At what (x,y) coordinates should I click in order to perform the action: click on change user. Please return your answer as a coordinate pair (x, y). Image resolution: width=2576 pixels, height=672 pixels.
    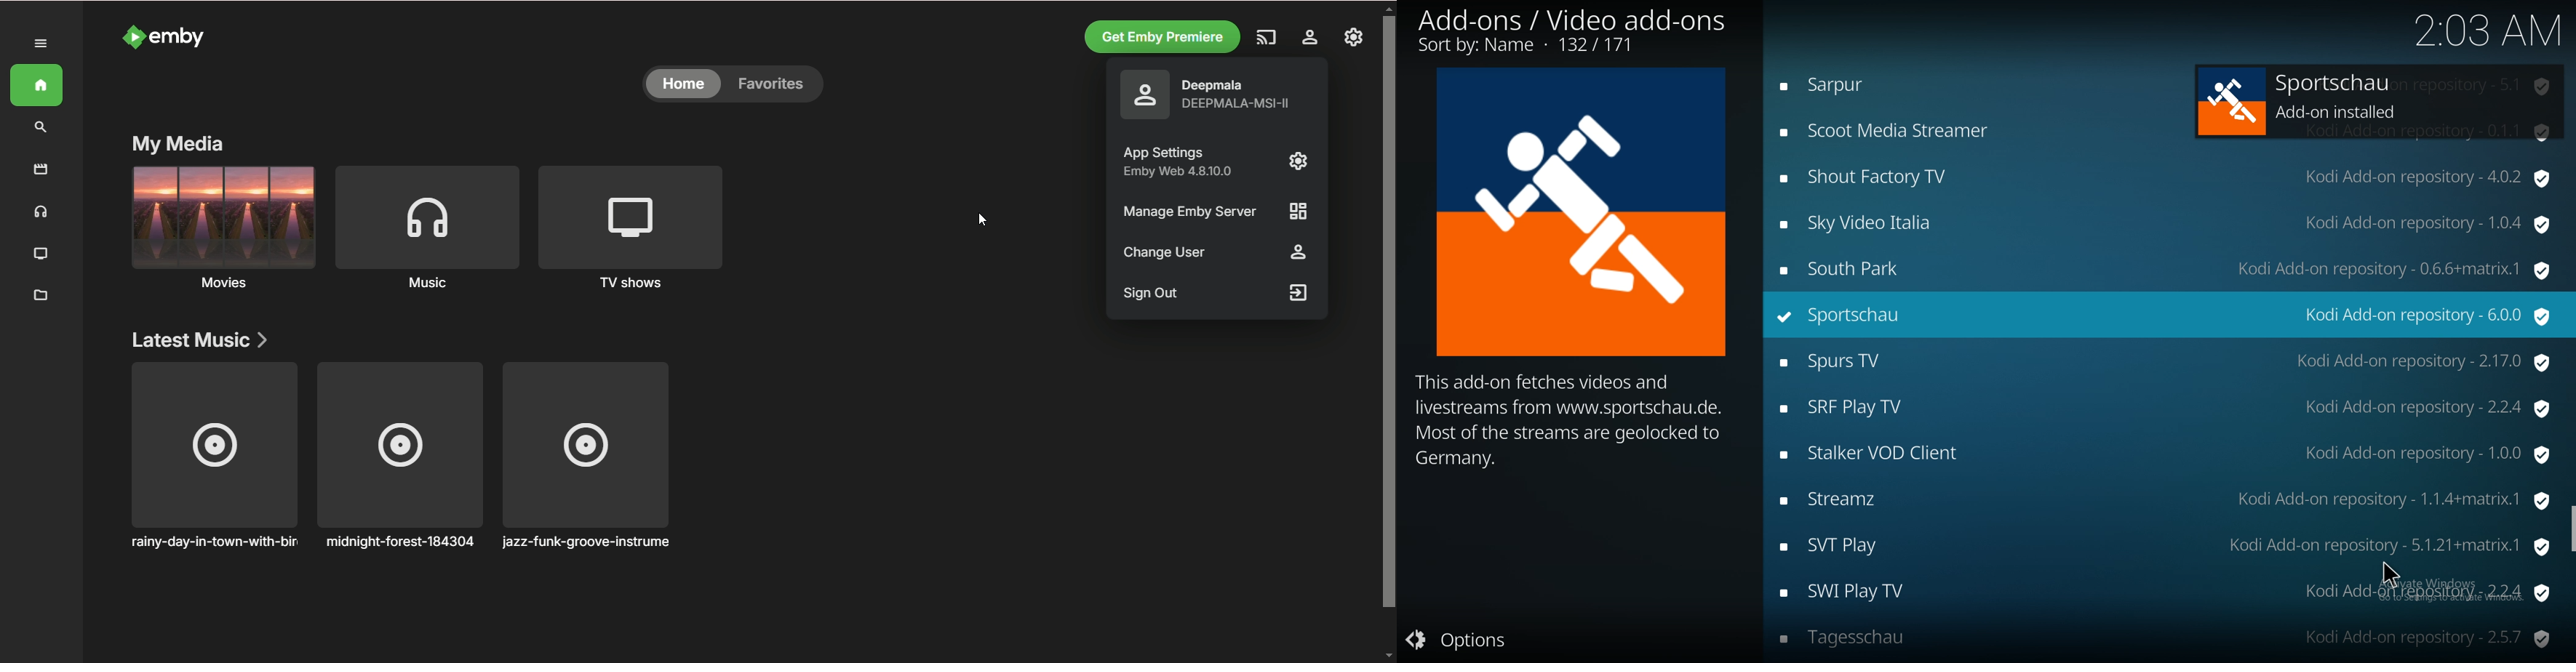
    Looking at the image, I should click on (1219, 254).